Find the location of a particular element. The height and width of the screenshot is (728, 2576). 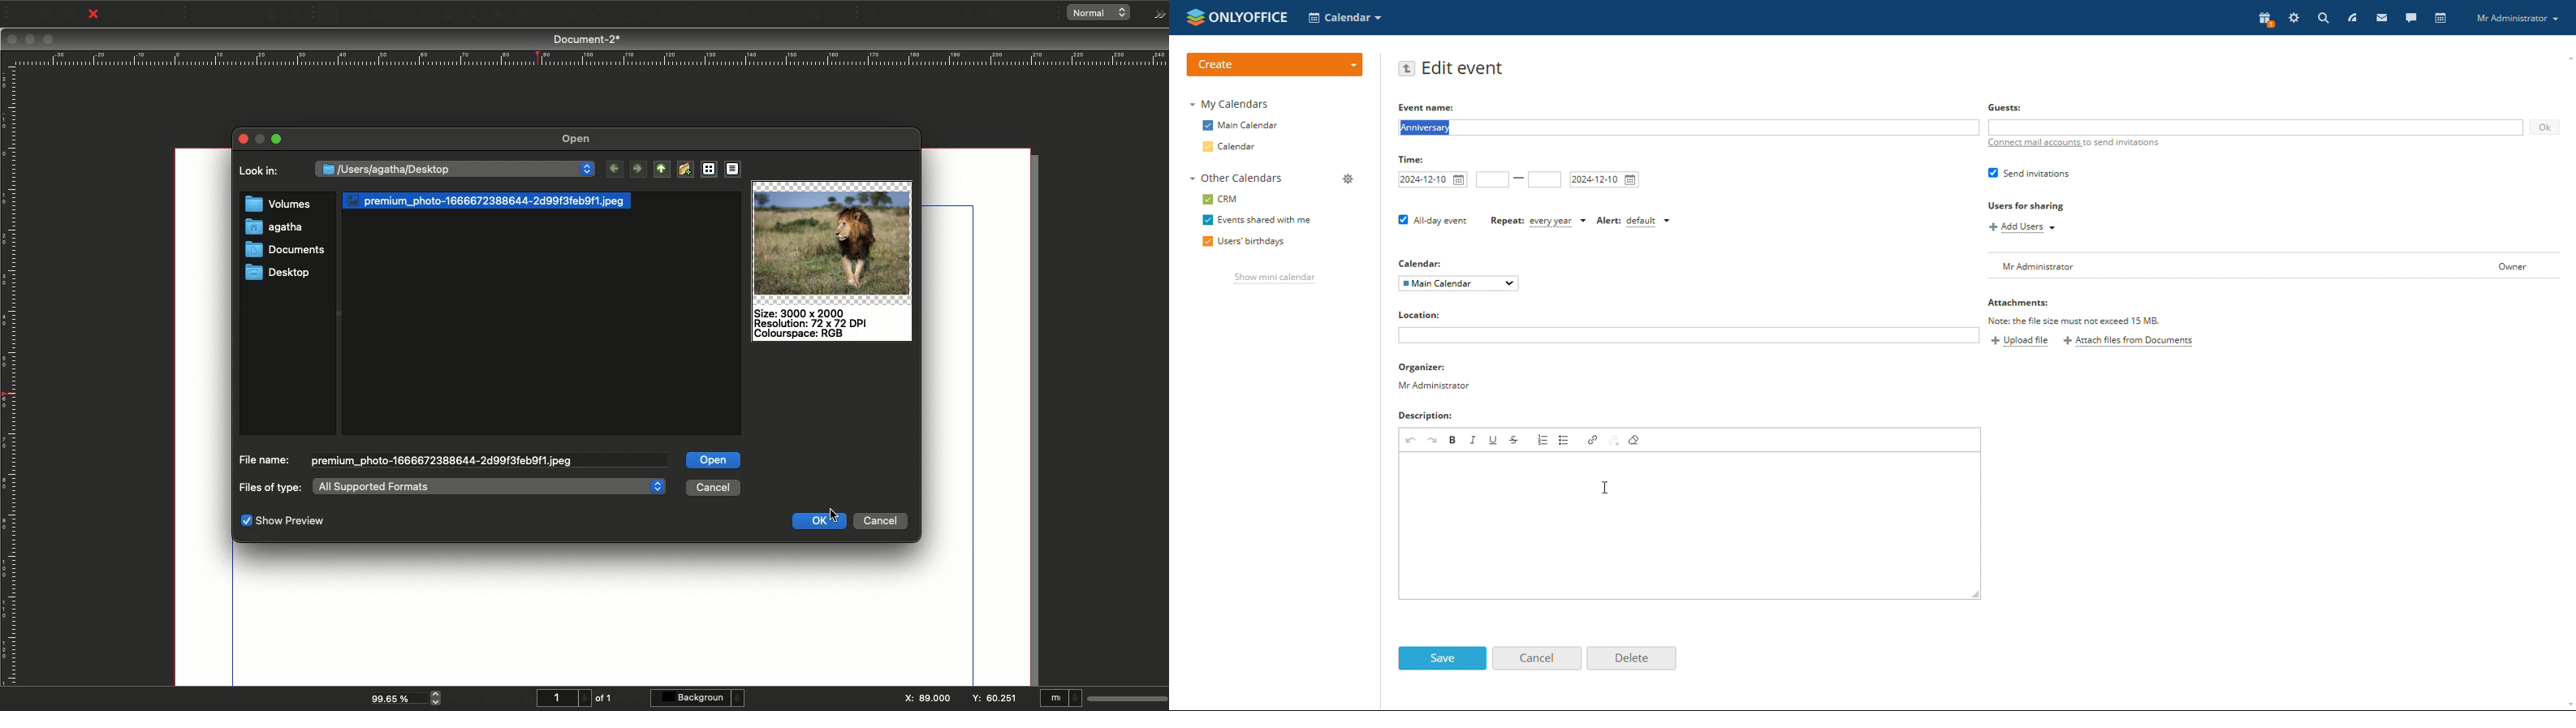

Table is located at coordinates (424, 15).